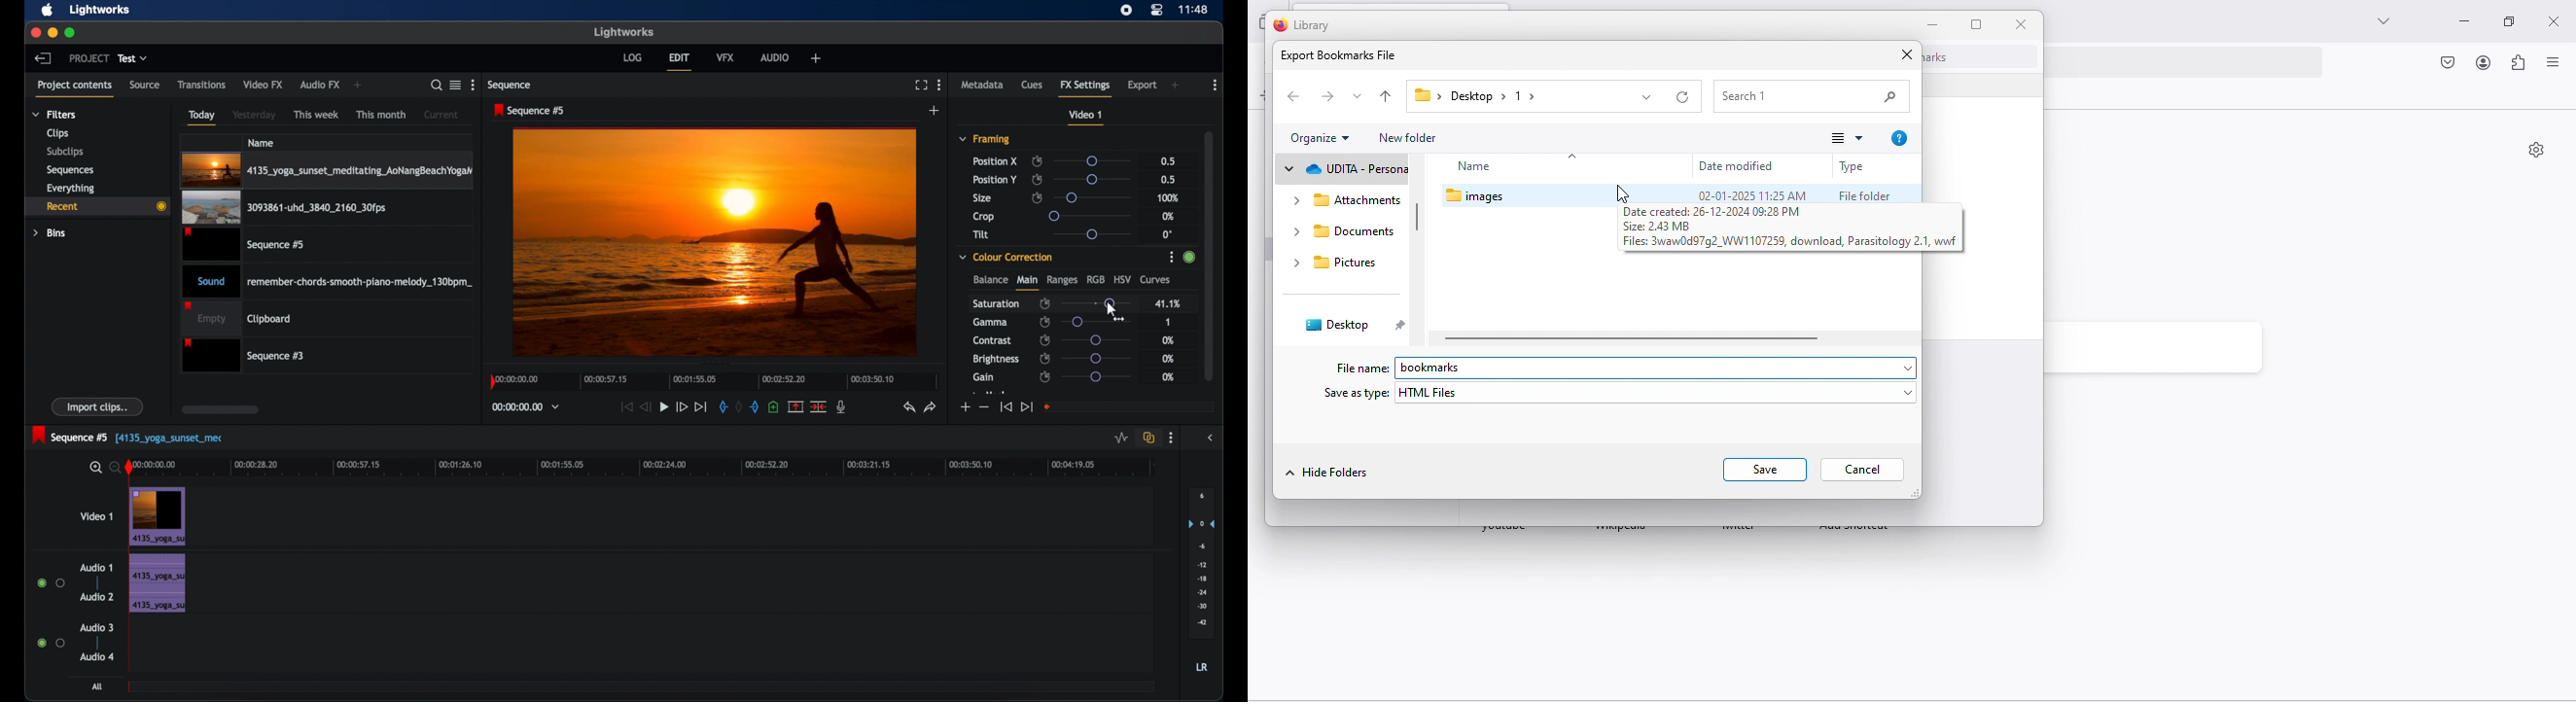 This screenshot has height=728, width=2576. Describe the element at coordinates (1854, 166) in the screenshot. I see `type` at that location.